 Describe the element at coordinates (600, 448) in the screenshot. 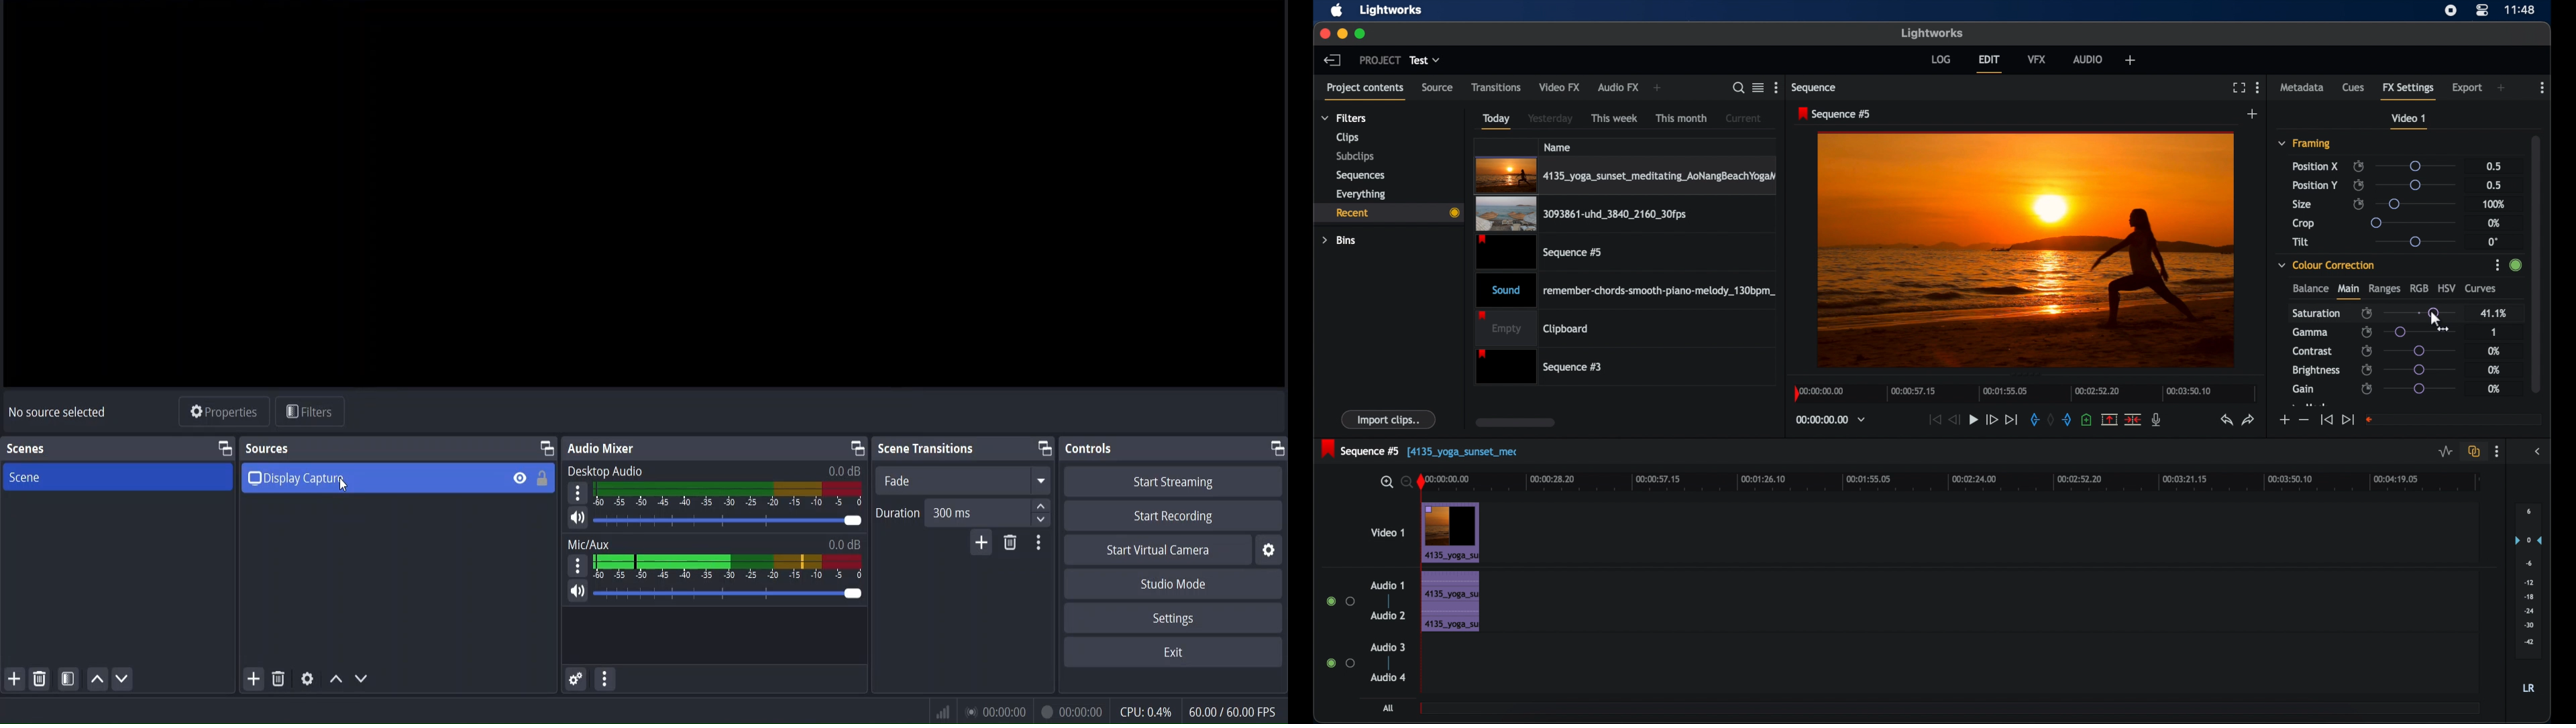

I see `audio mixer` at that location.